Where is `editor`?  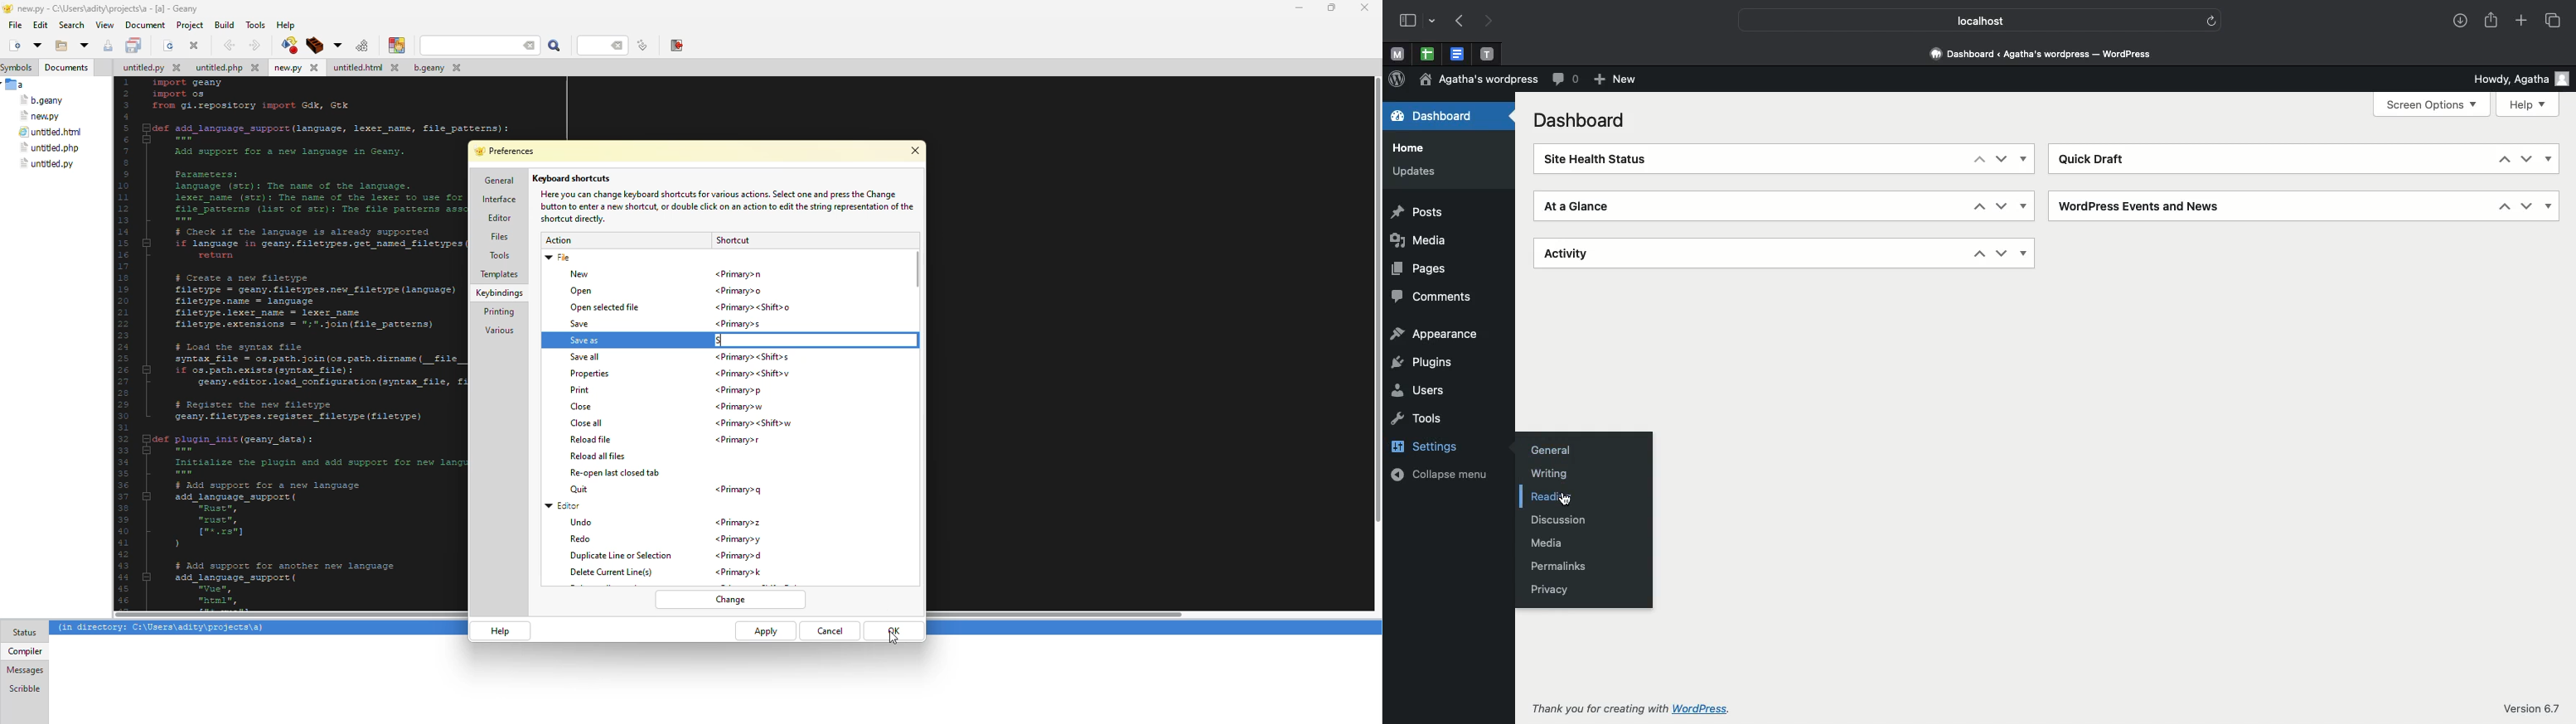 editor is located at coordinates (498, 218).